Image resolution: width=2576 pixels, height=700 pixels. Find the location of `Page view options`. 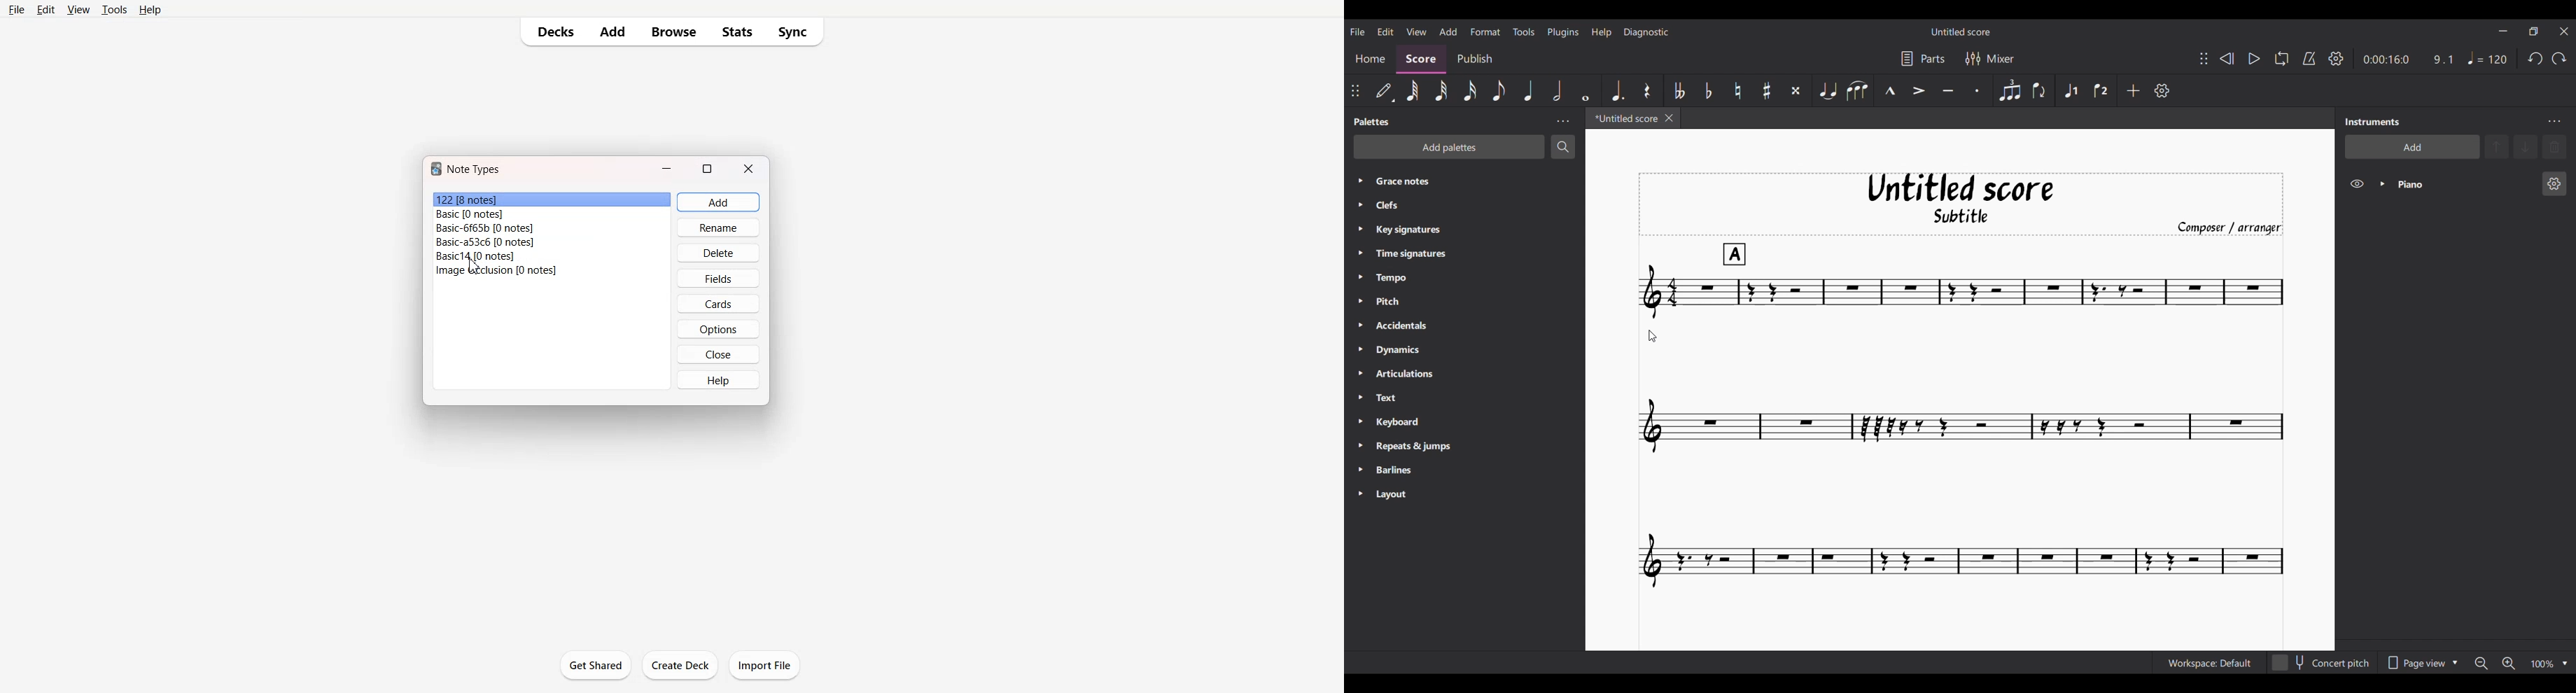

Page view options is located at coordinates (2421, 663).